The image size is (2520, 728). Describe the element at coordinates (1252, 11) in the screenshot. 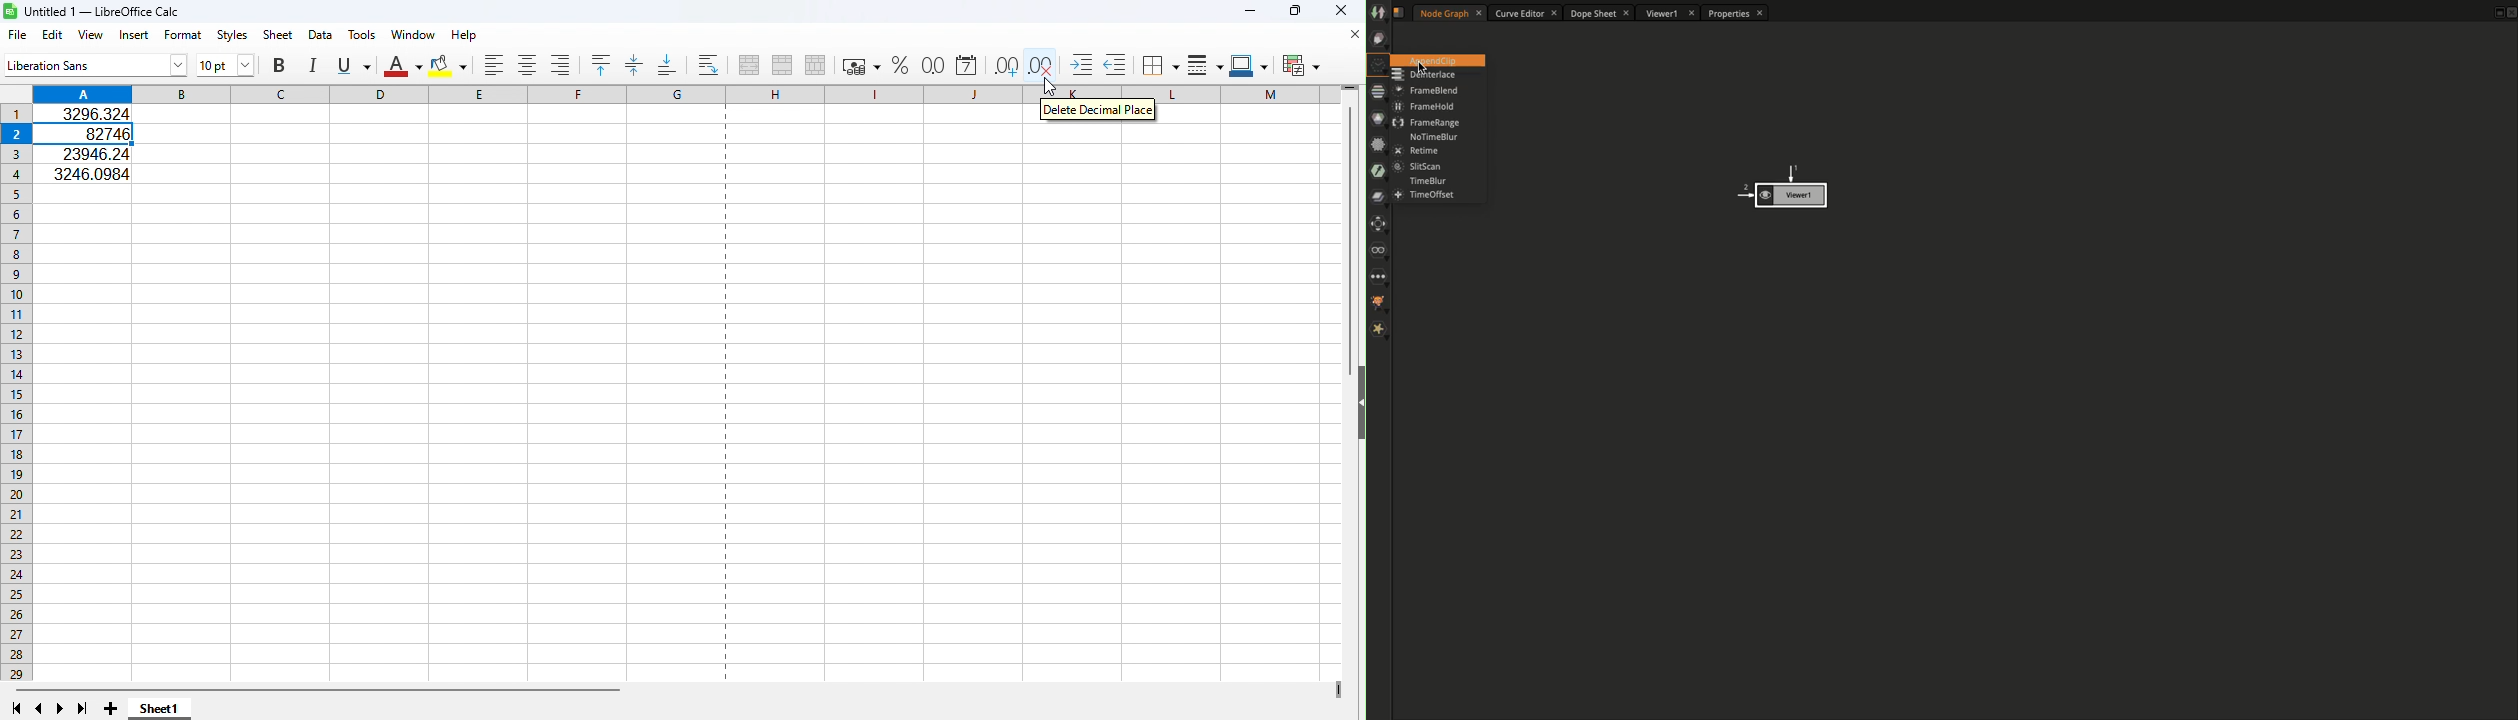

I see `Minimize` at that location.